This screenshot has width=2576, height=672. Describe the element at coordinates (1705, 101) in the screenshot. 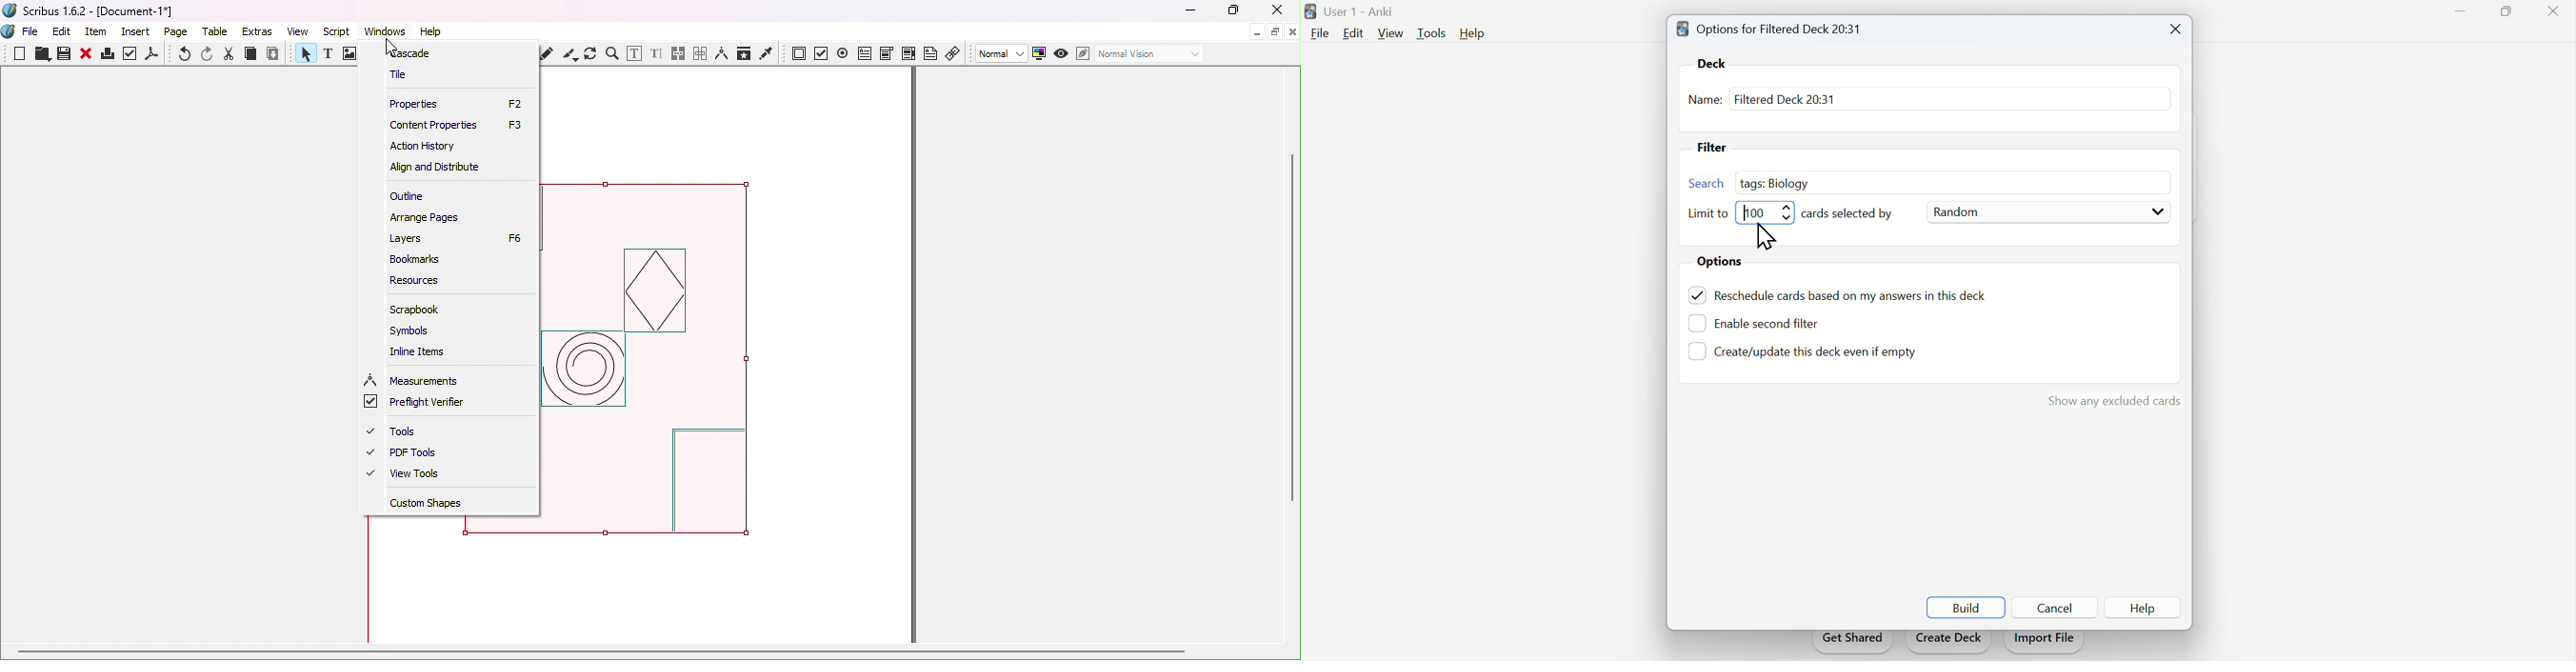

I see `Name:` at that location.